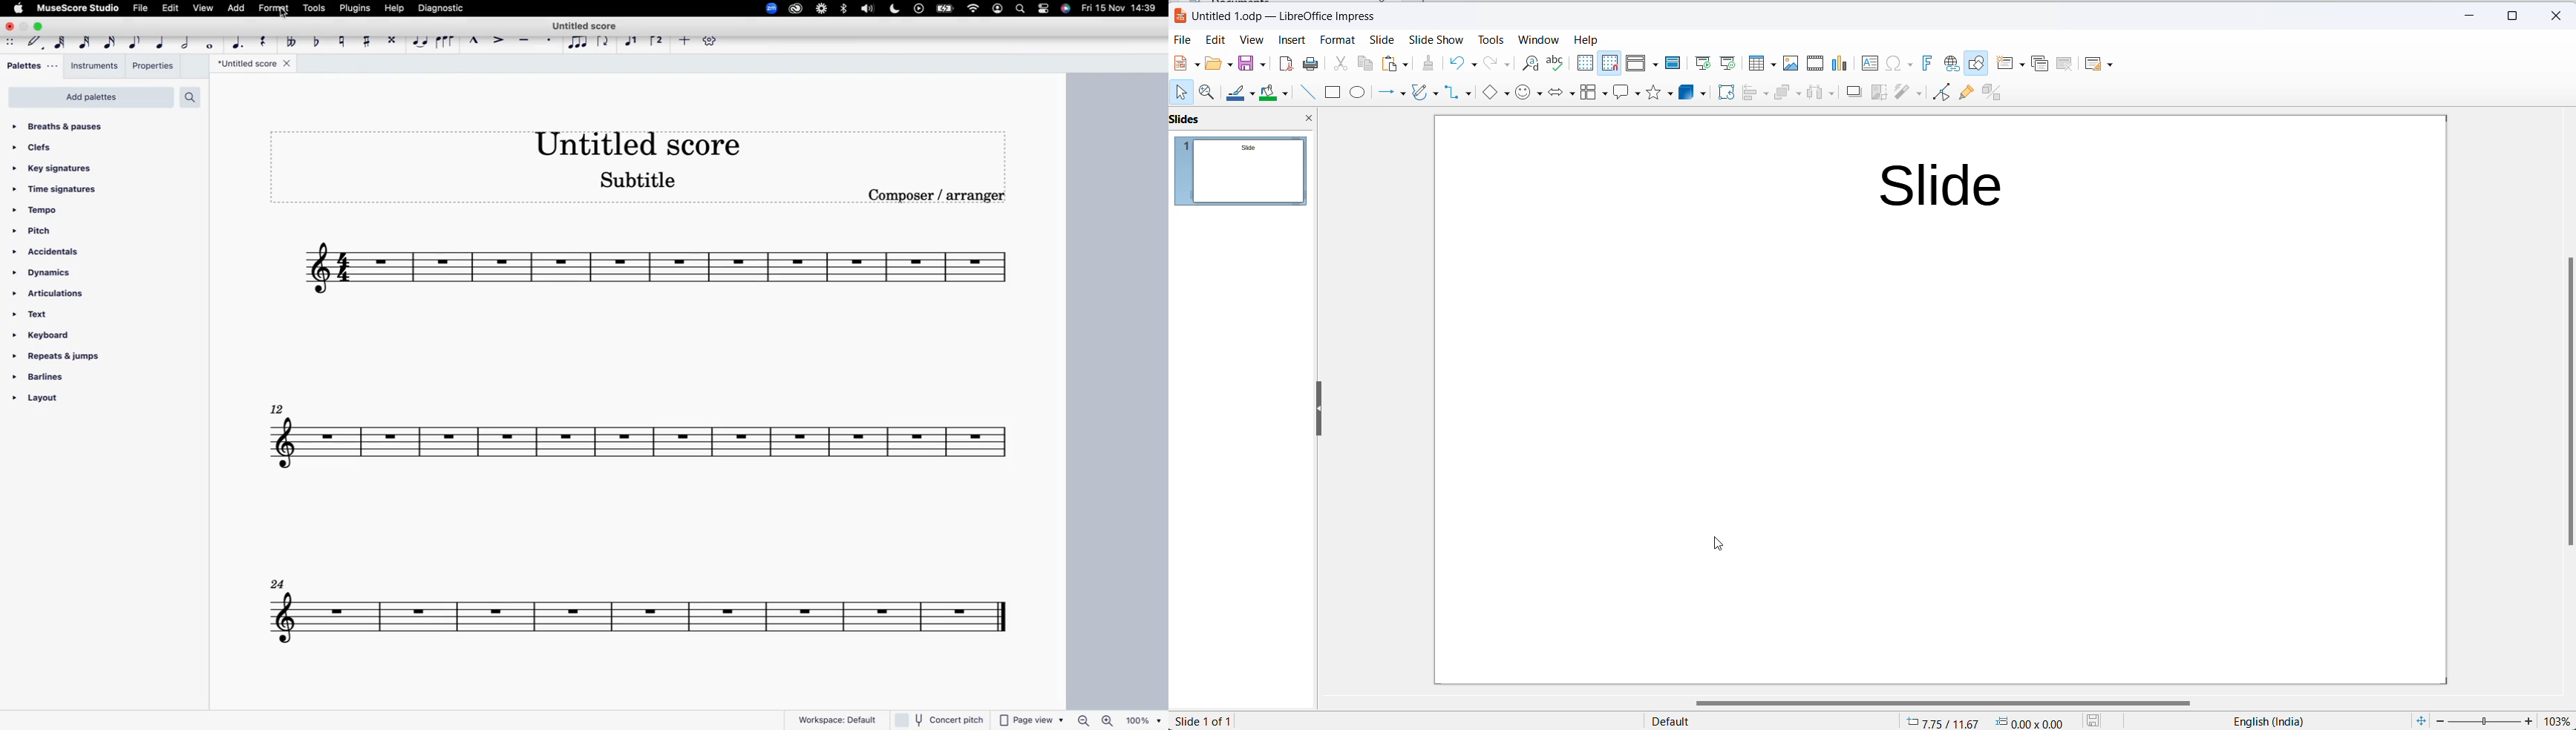  Describe the element at coordinates (1423, 63) in the screenshot. I see `Clone formatting` at that location.